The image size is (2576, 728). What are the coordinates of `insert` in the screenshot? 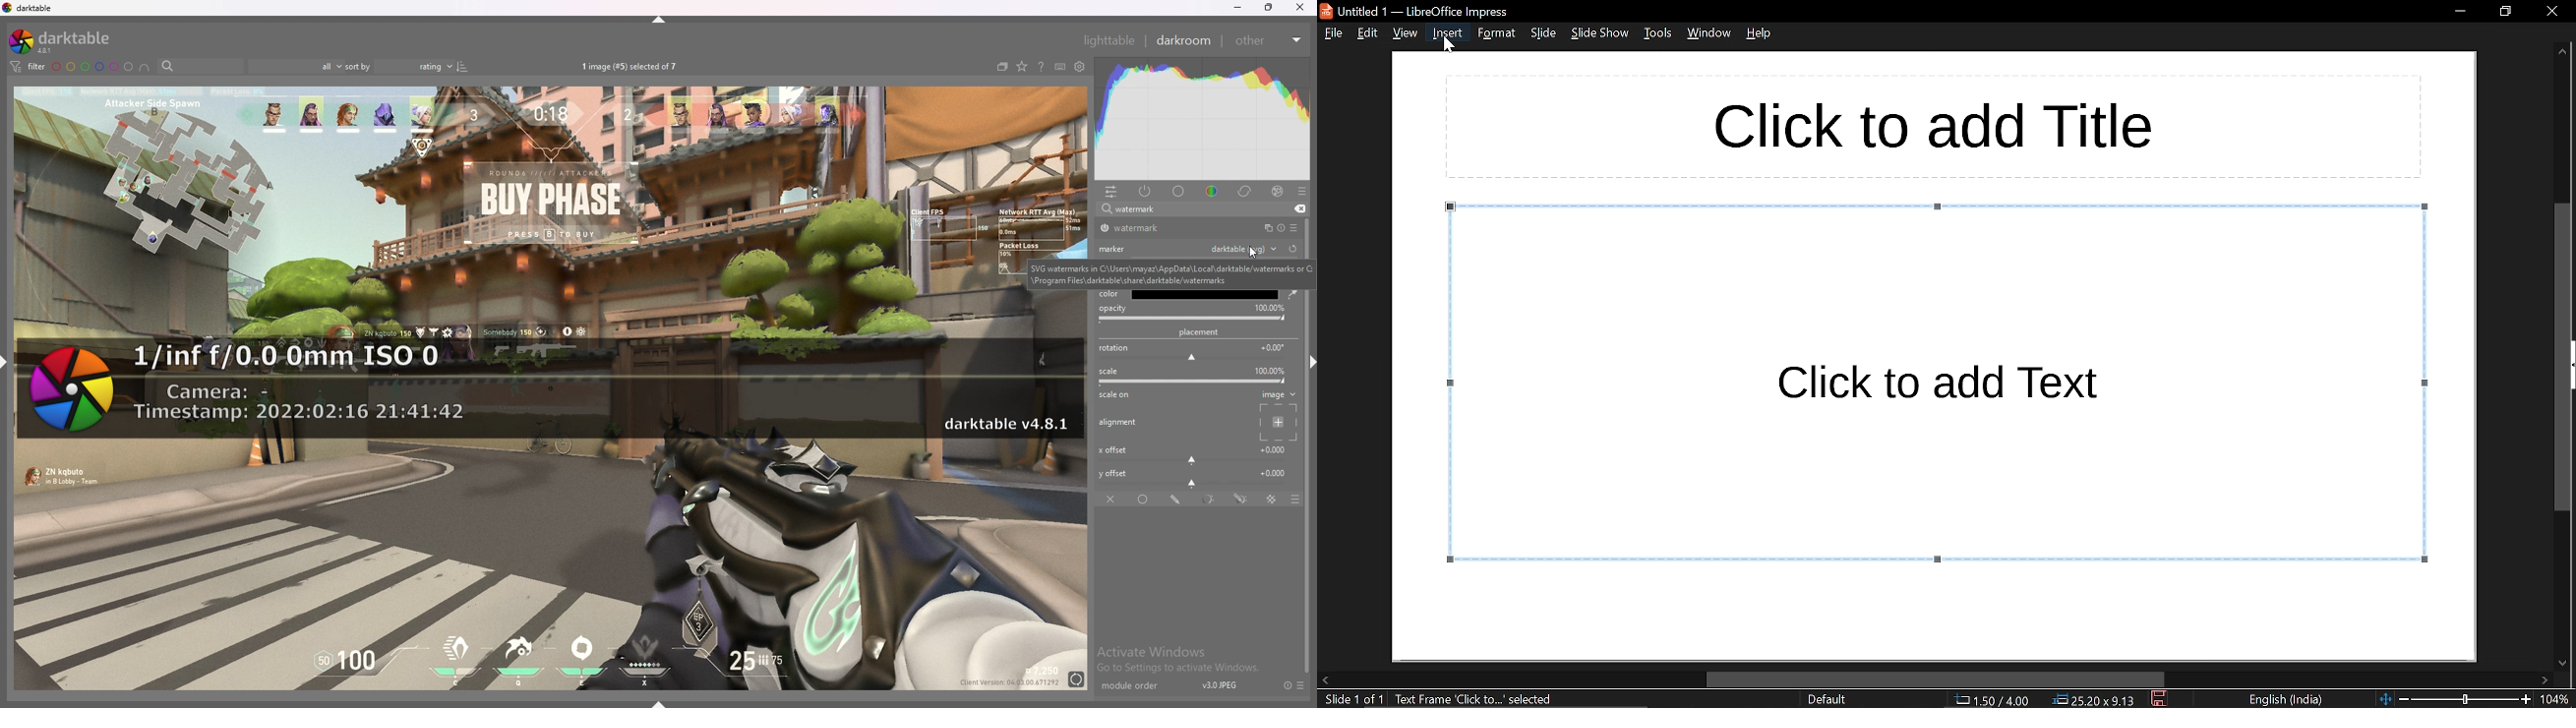 It's located at (1447, 32).